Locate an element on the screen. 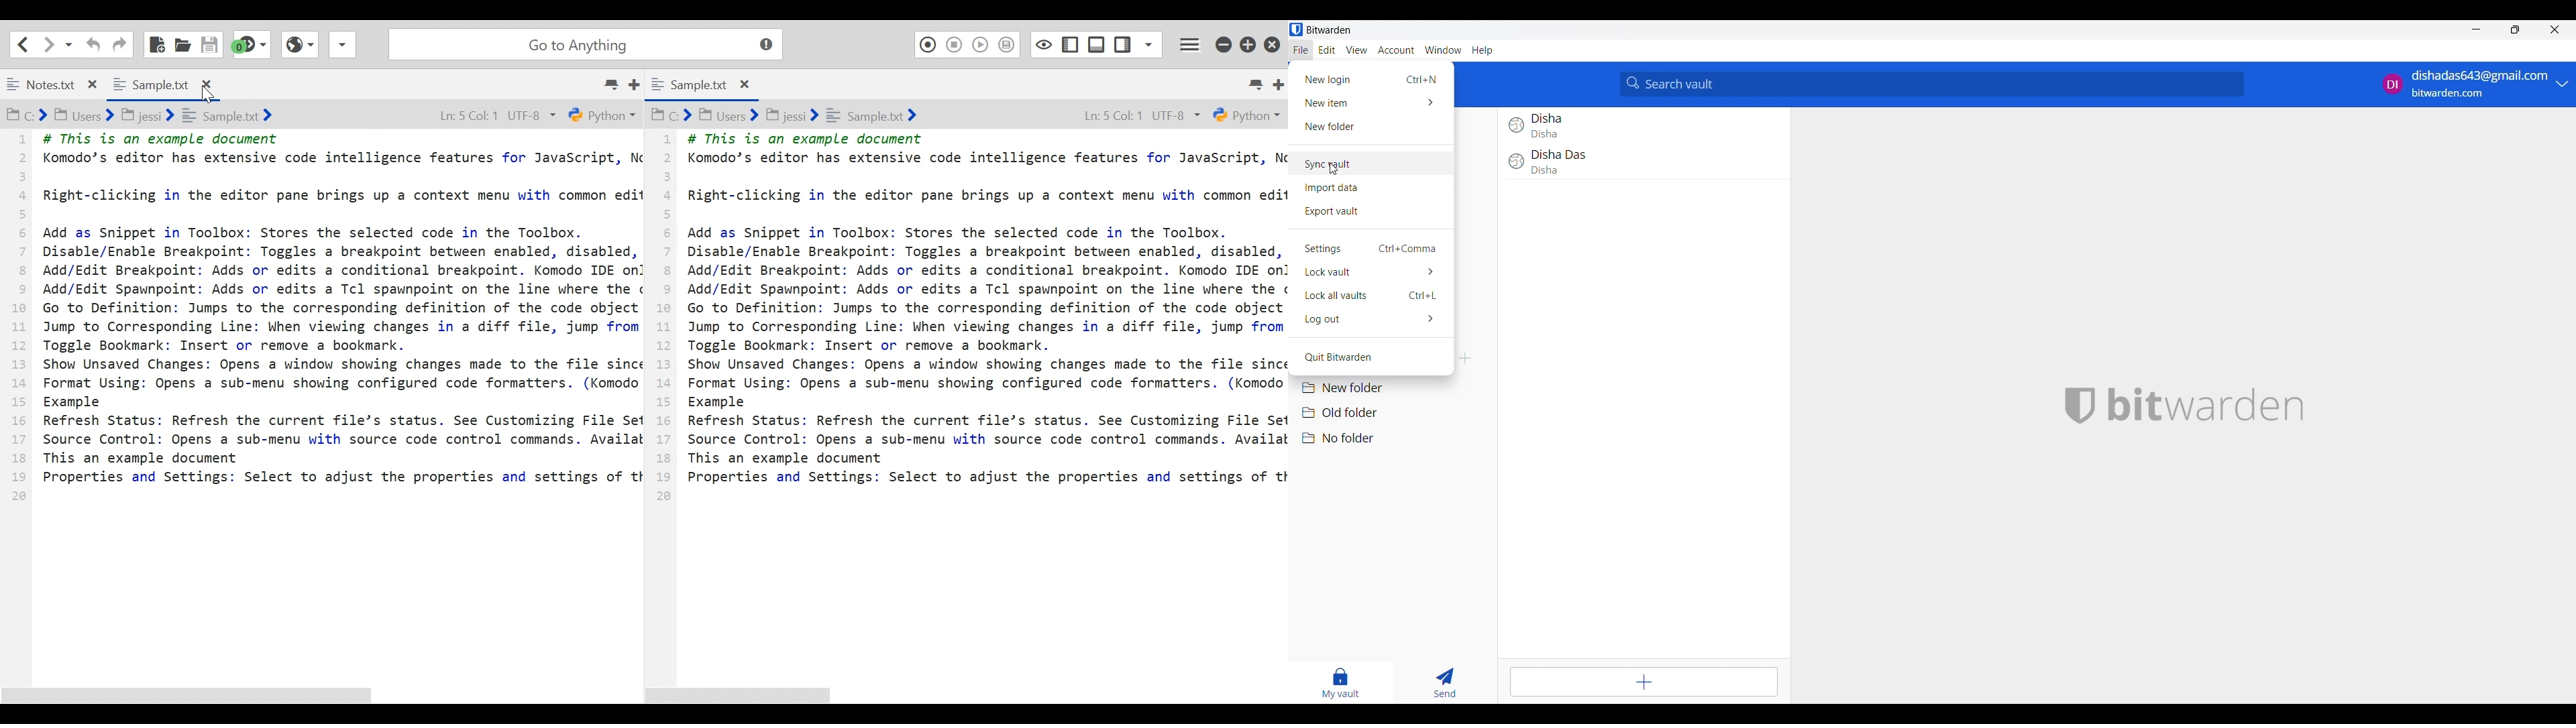 The height and width of the screenshot is (728, 2576). cursor is located at coordinates (1338, 166).